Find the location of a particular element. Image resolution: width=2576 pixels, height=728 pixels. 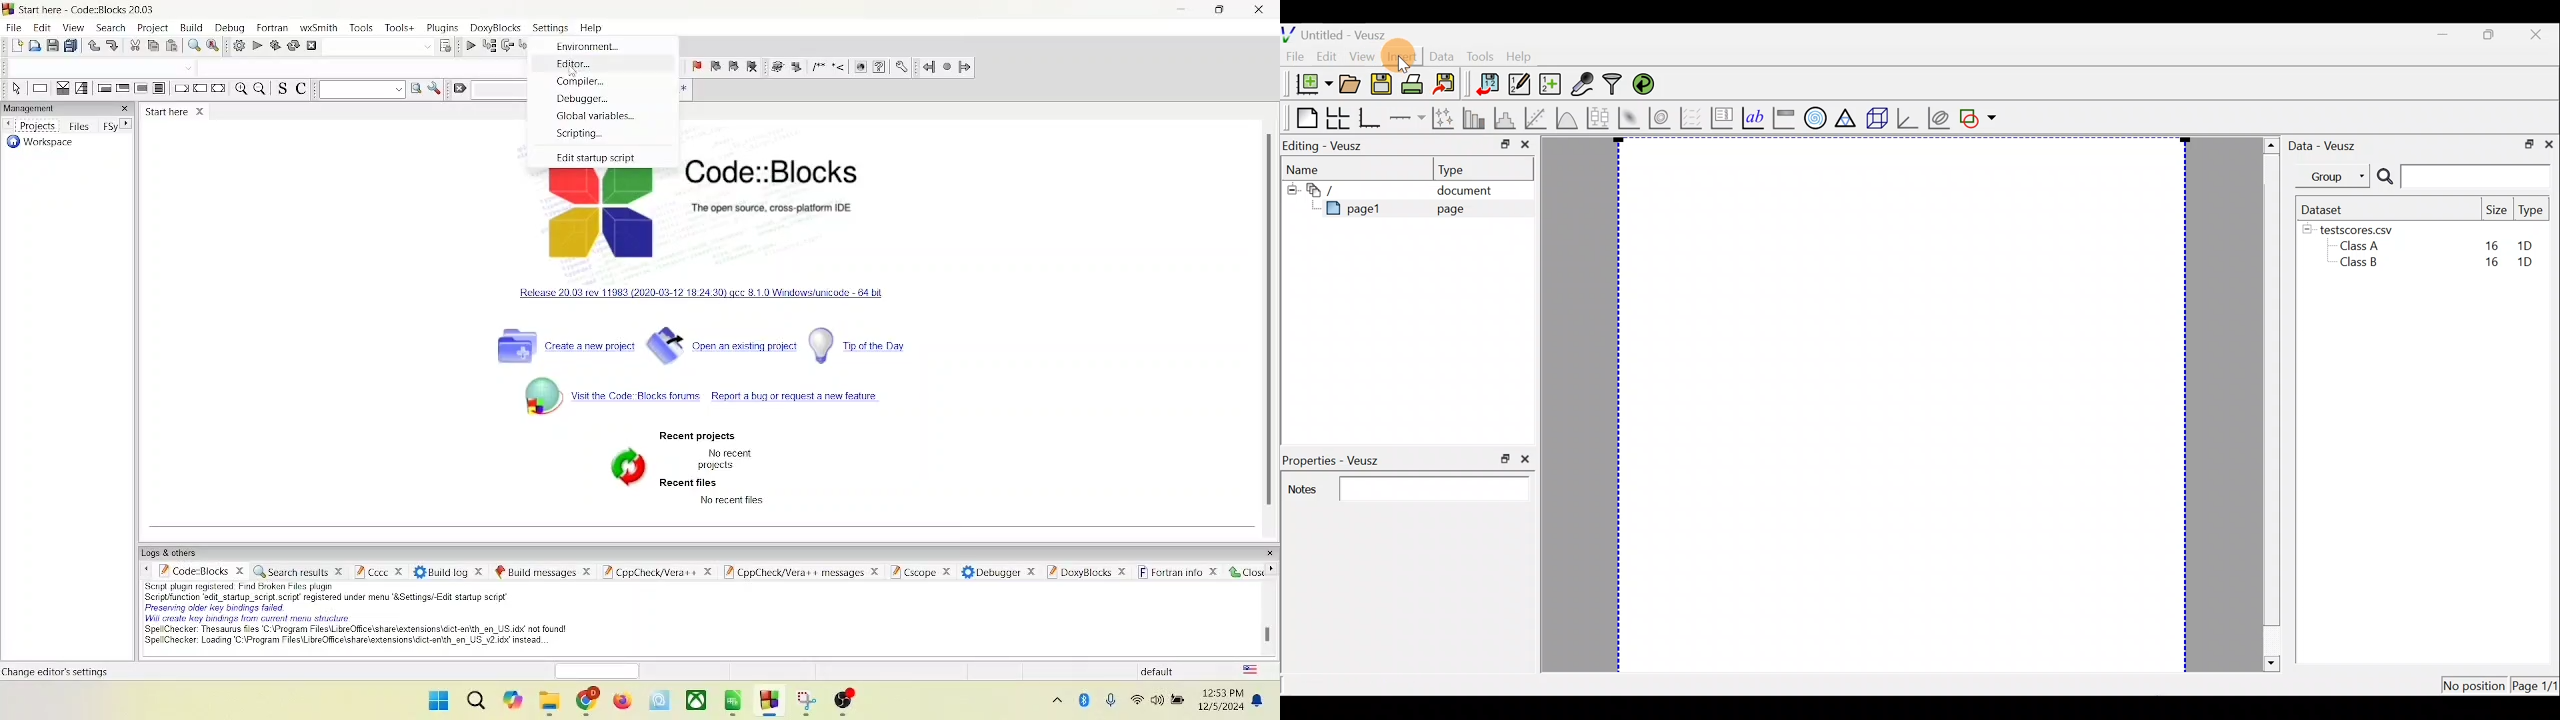

scroll bar is located at coordinates (1266, 620).